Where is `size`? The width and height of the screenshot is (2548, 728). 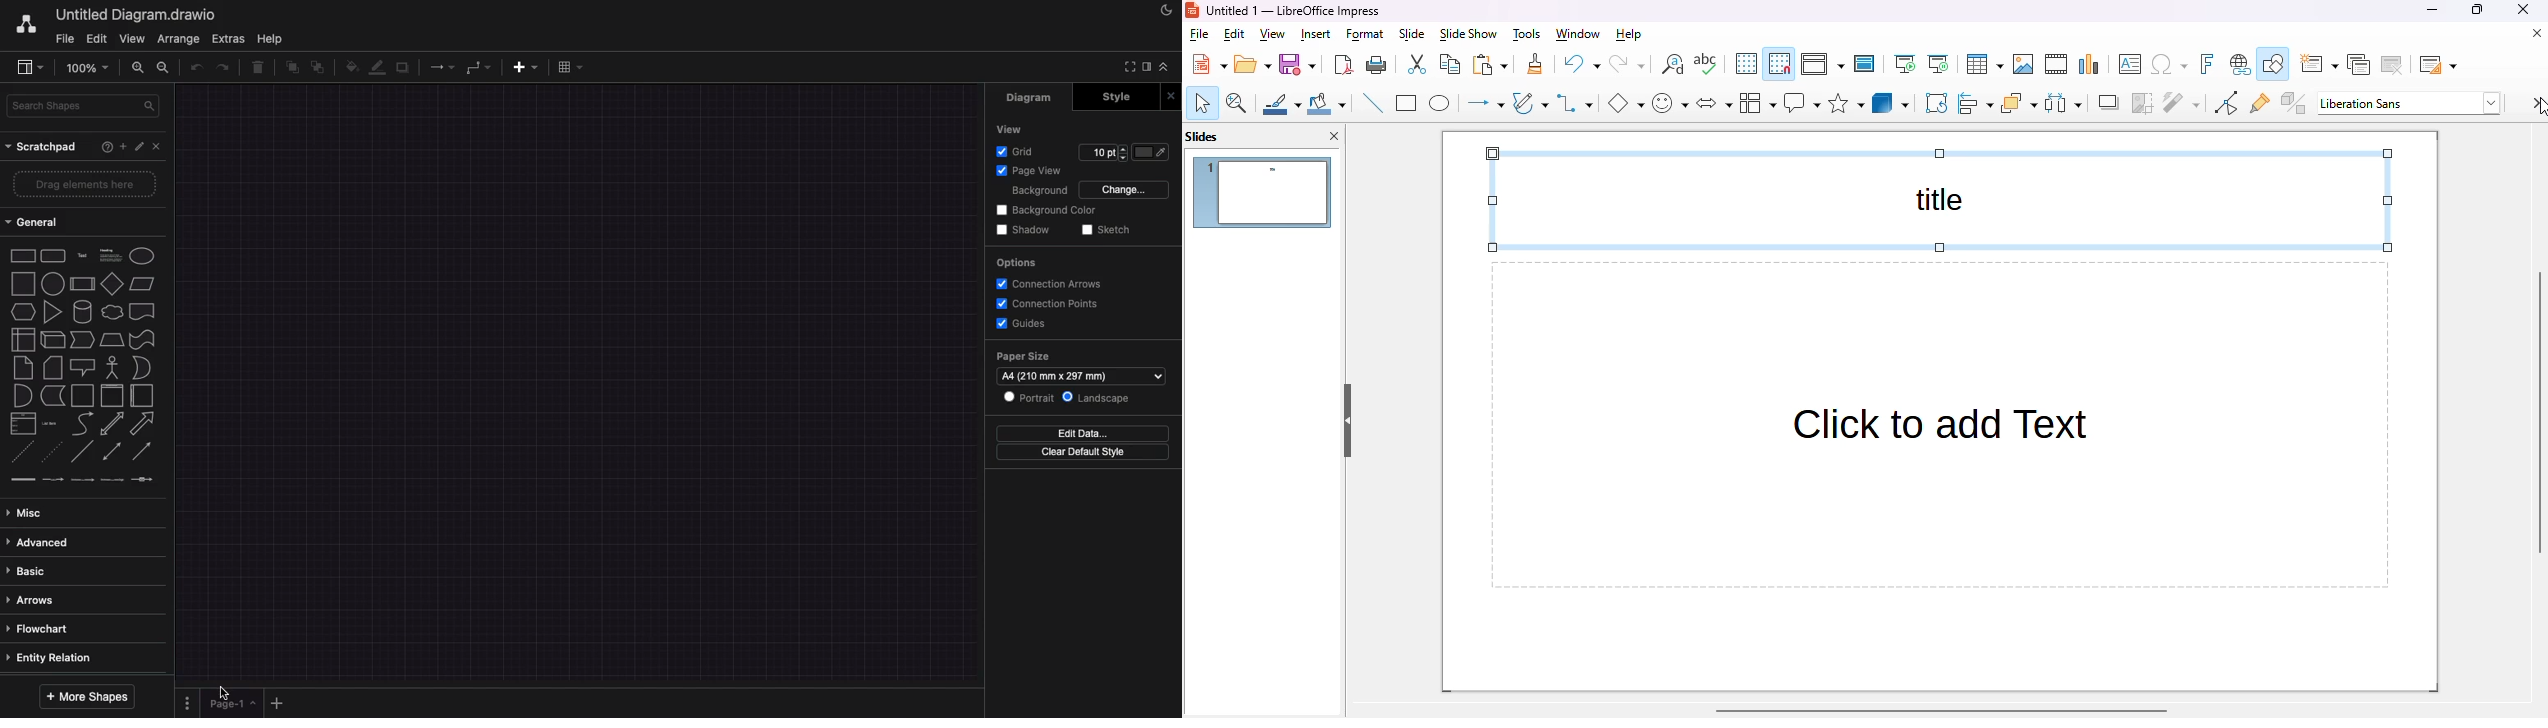
size is located at coordinates (1081, 376).